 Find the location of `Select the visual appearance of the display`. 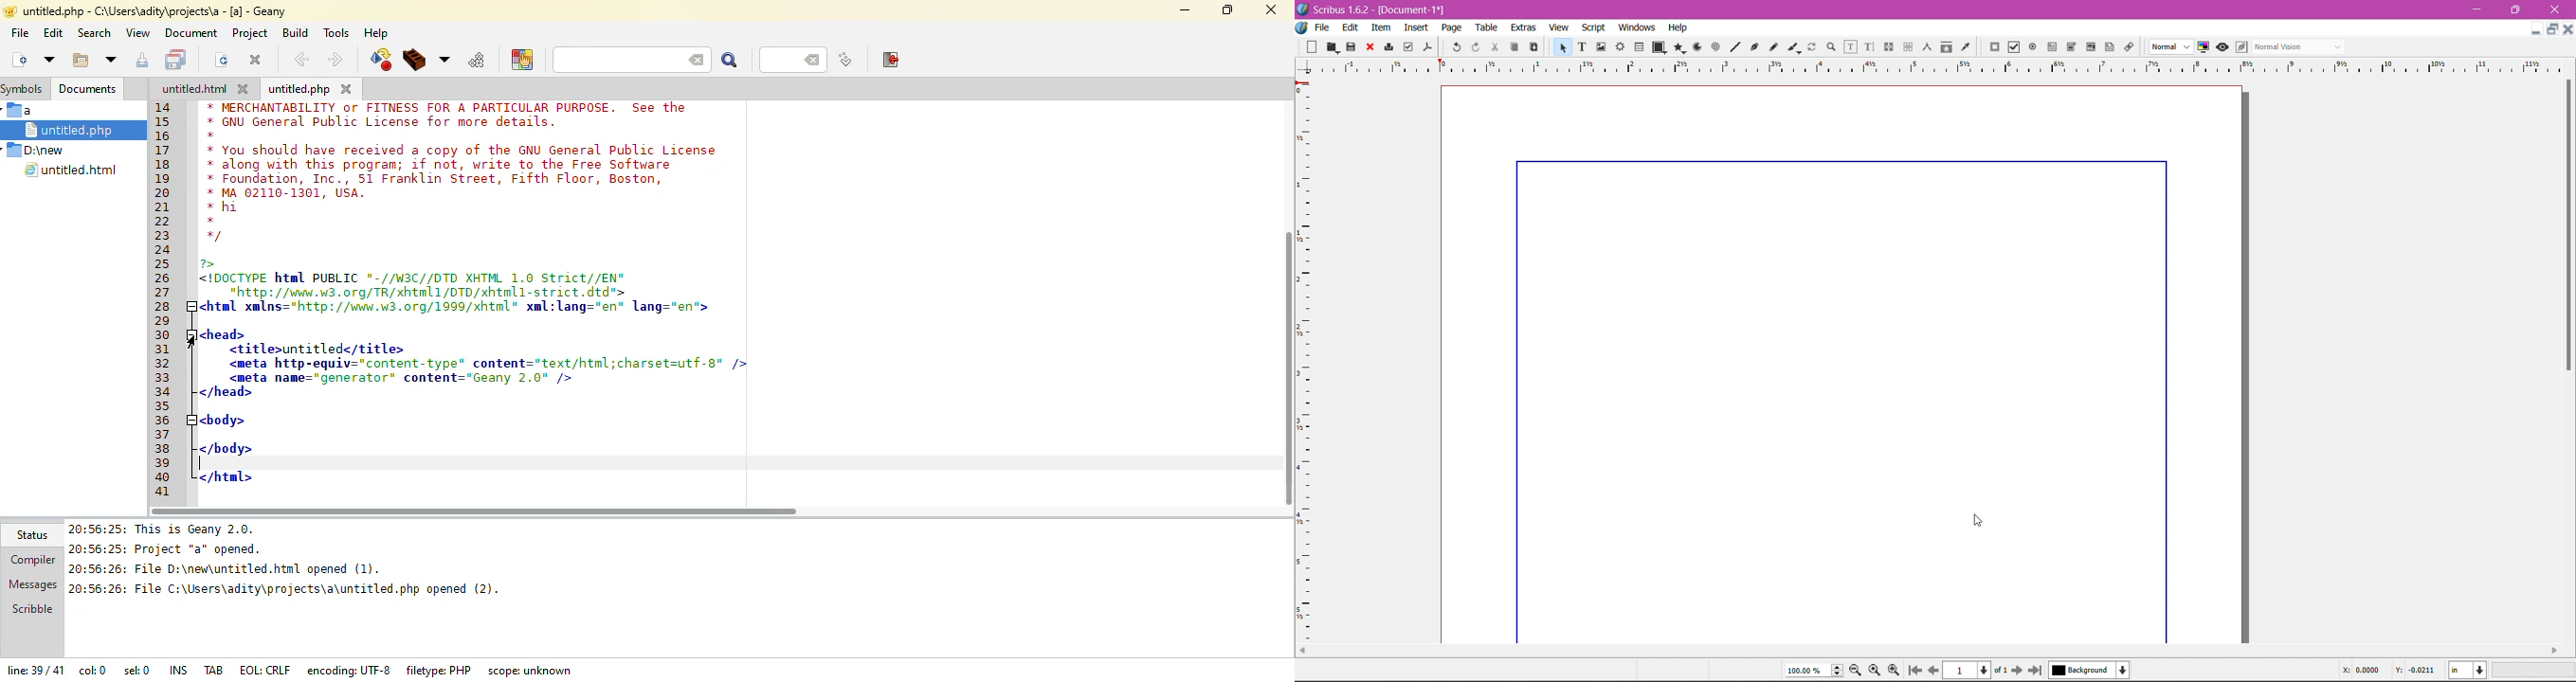

Select the visual appearance of the display is located at coordinates (2302, 47).